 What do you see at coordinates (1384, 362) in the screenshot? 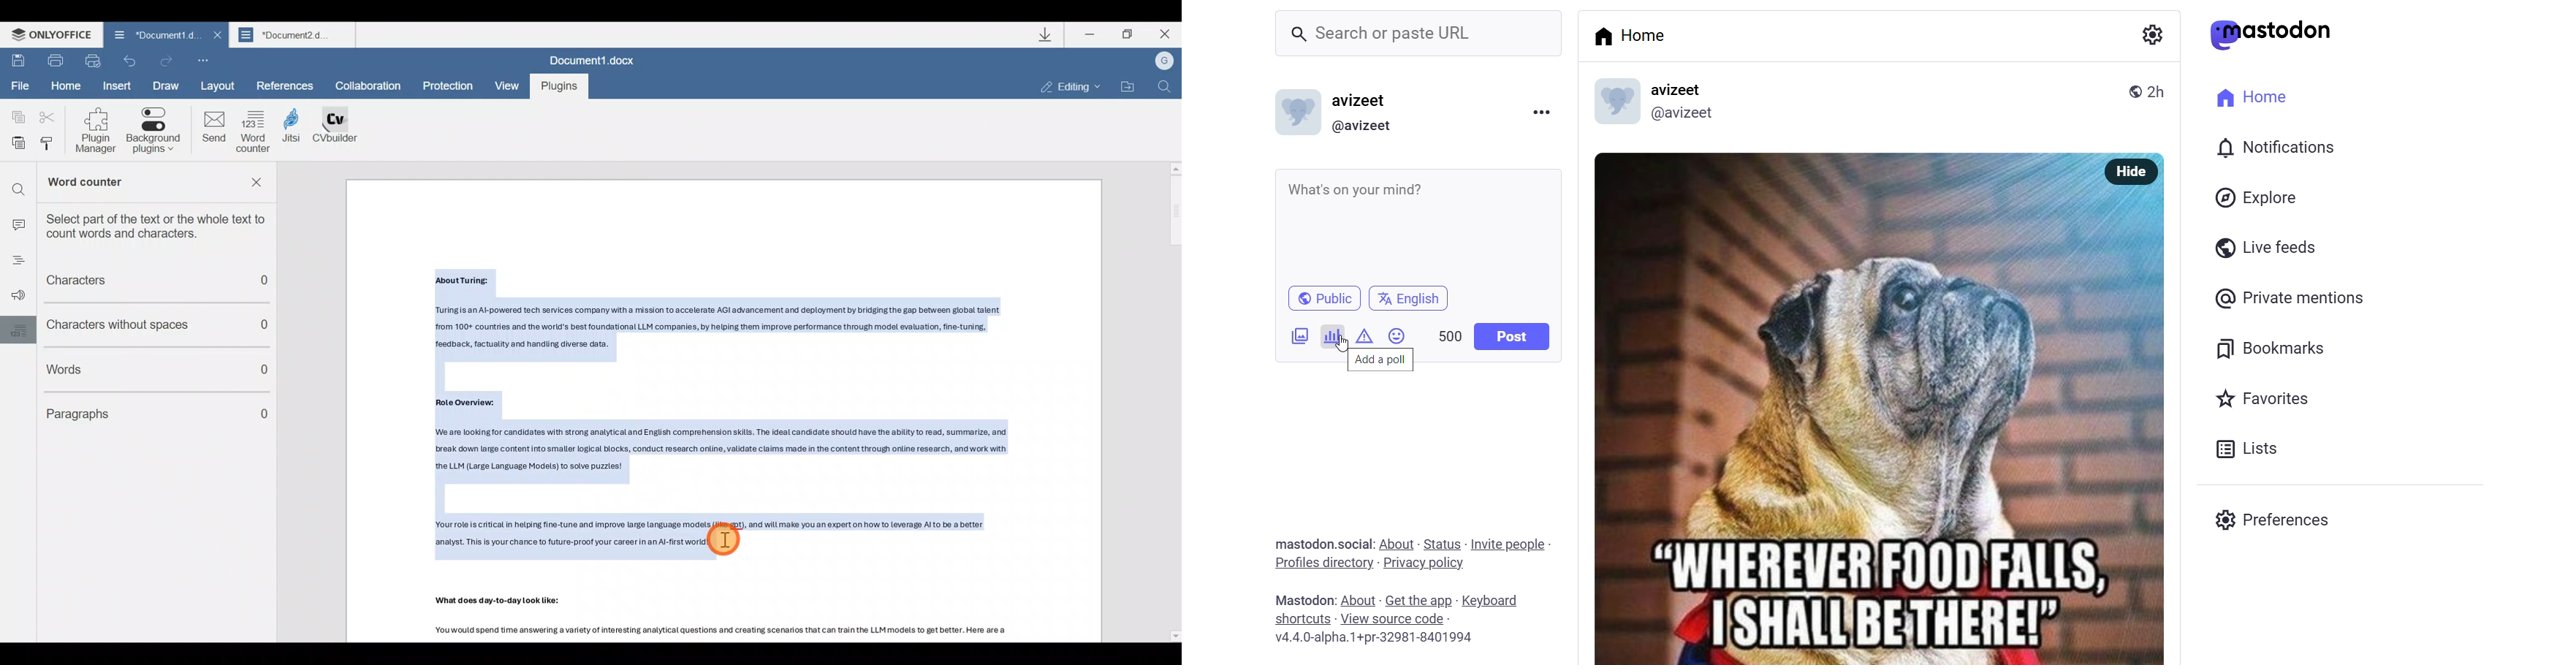
I see `add a poll` at bounding box center [1384, 362].